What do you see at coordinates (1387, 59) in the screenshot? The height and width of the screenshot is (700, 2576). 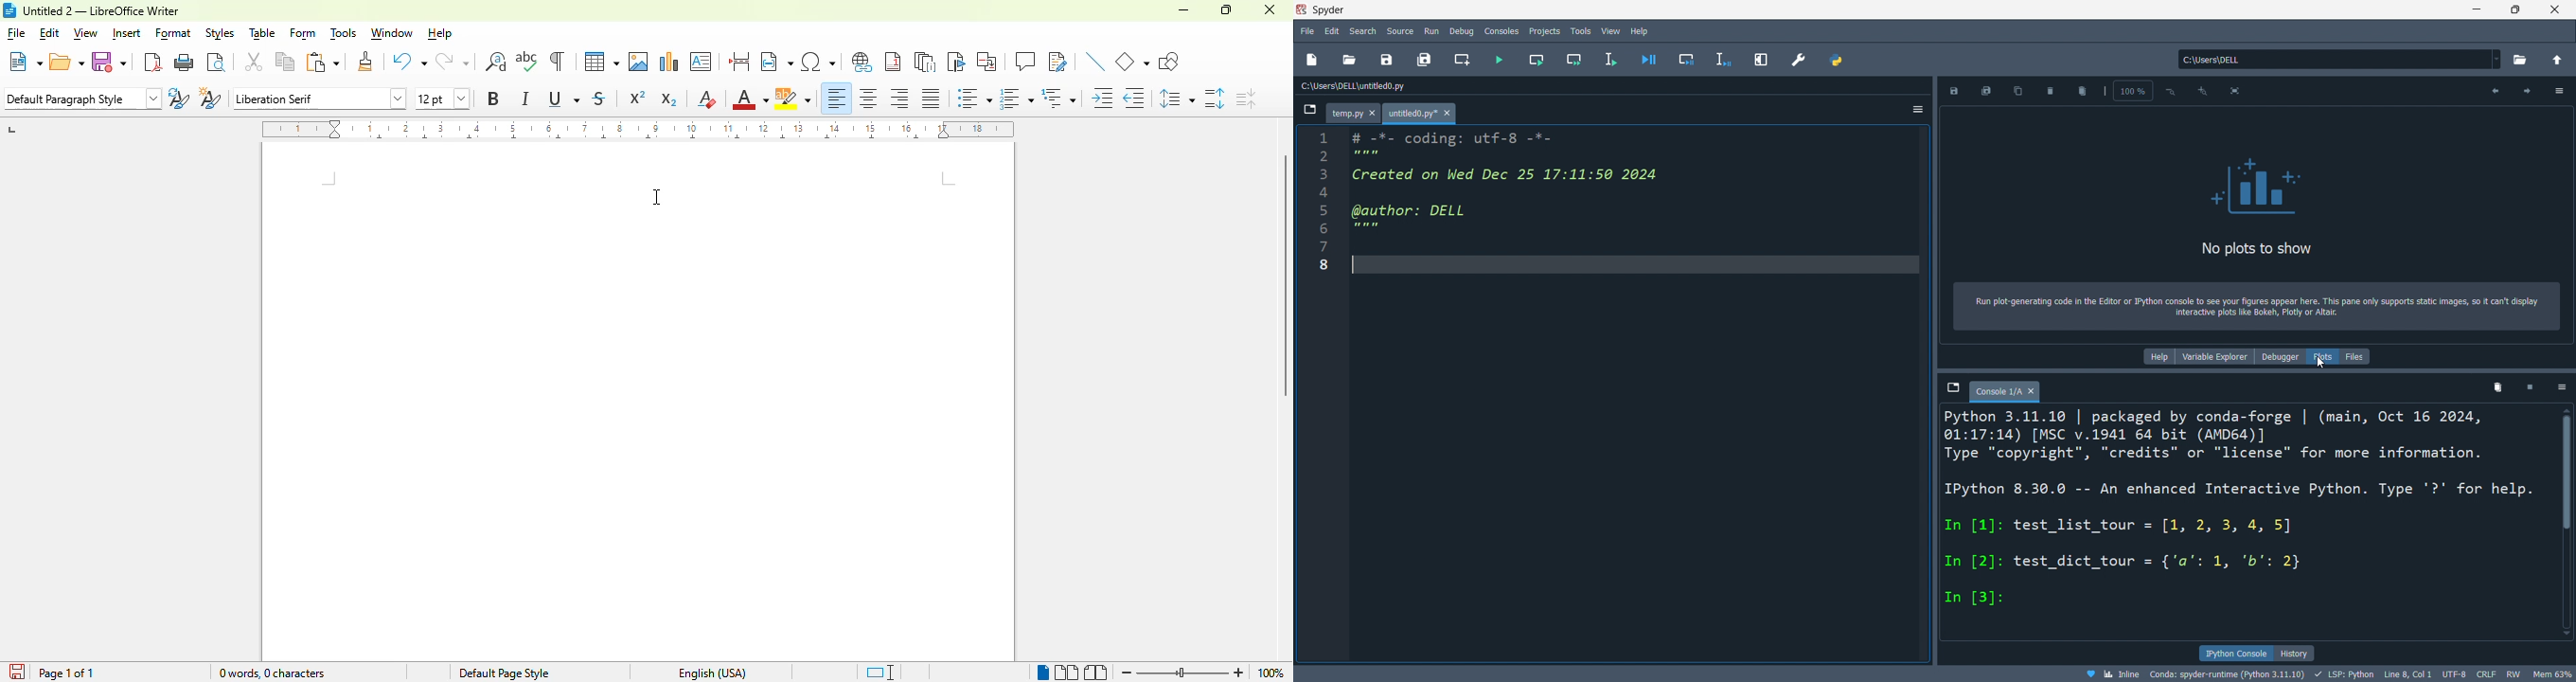 I see `save` at bounding box center [1387, 59].